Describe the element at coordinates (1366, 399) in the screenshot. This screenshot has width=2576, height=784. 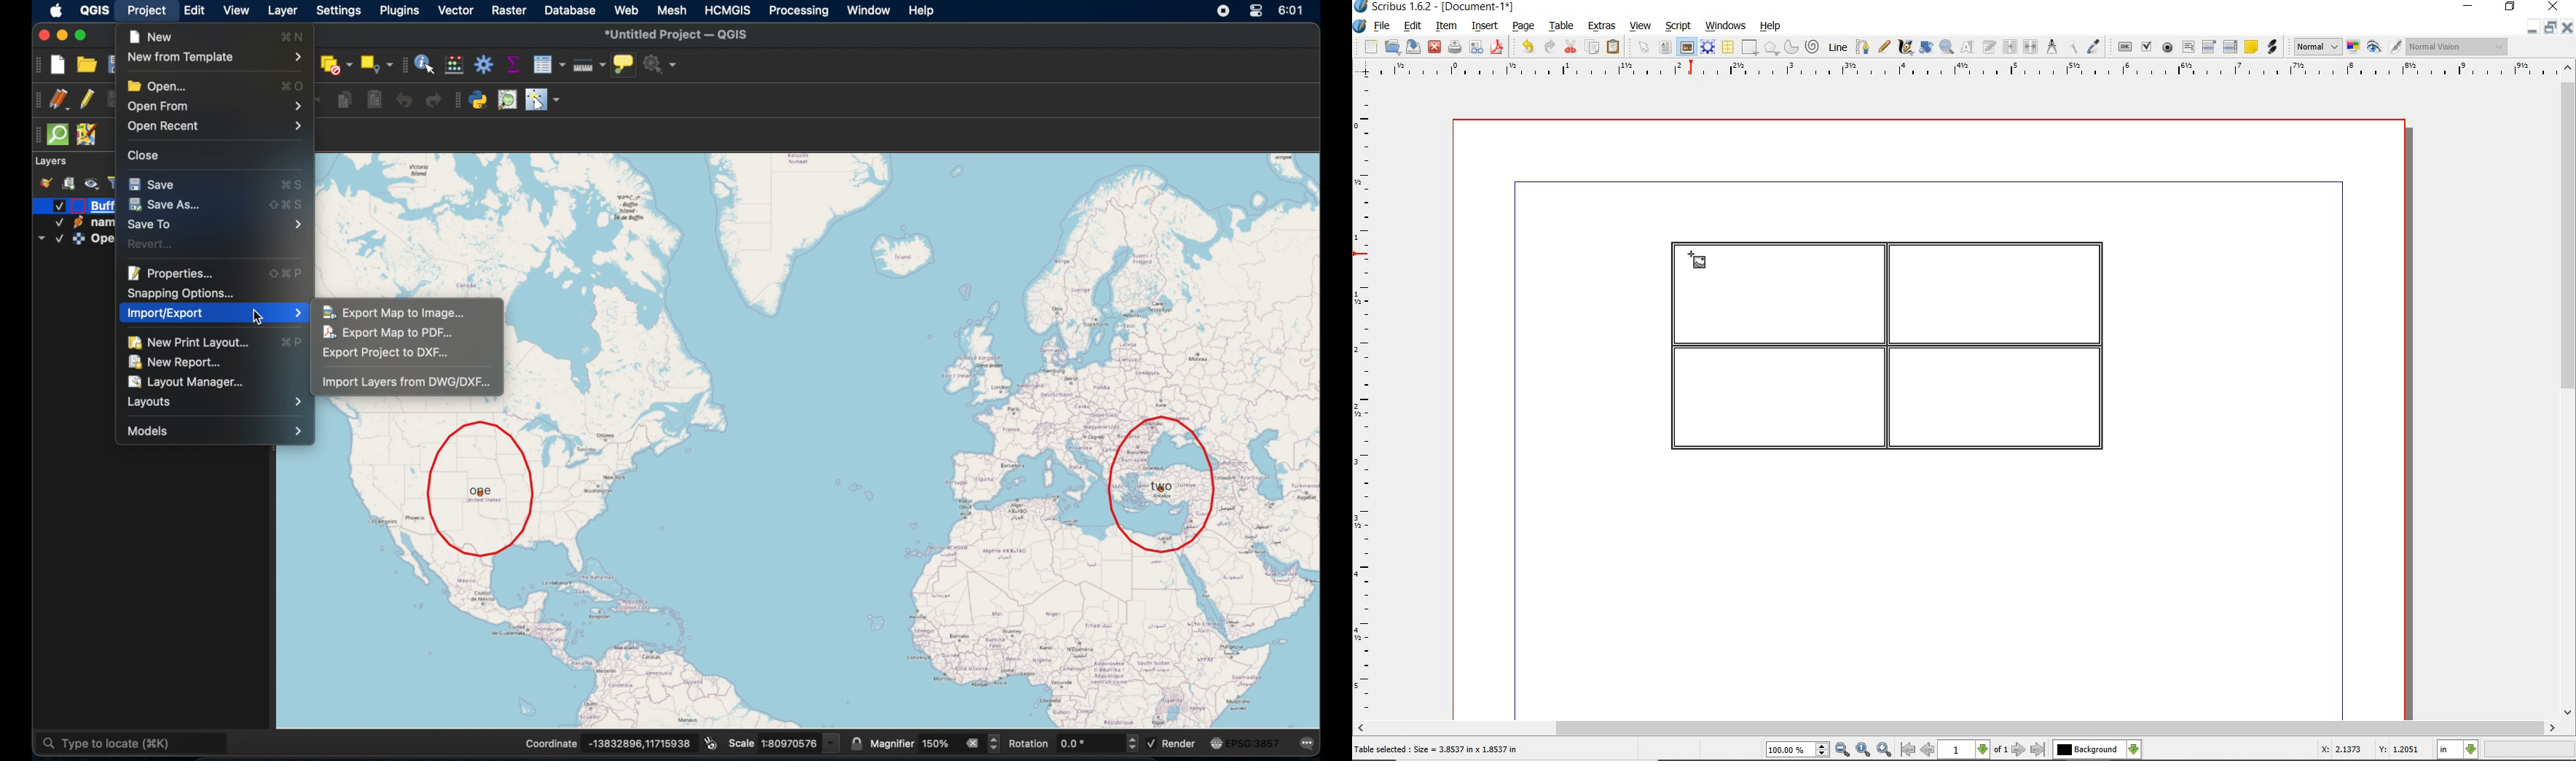
I see `ruler` at that location.